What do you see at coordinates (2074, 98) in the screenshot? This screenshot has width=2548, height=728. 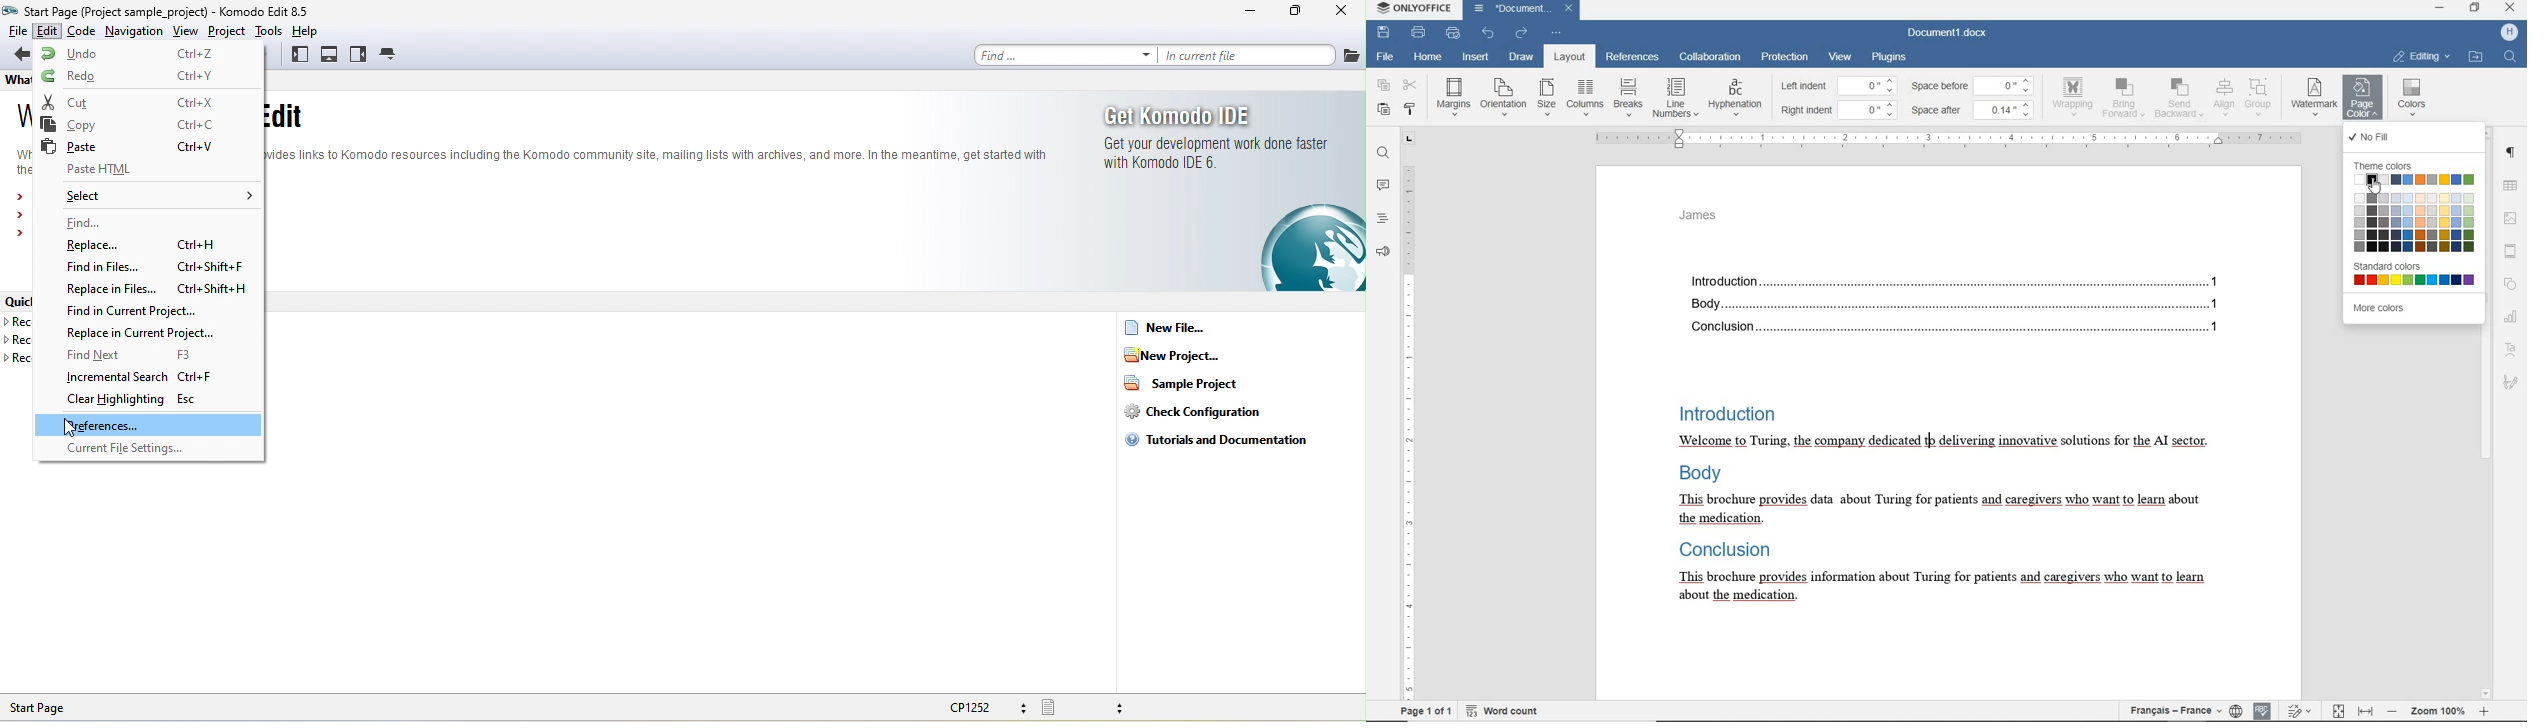 I see `wrapping` at bounding box center [2074, 98].